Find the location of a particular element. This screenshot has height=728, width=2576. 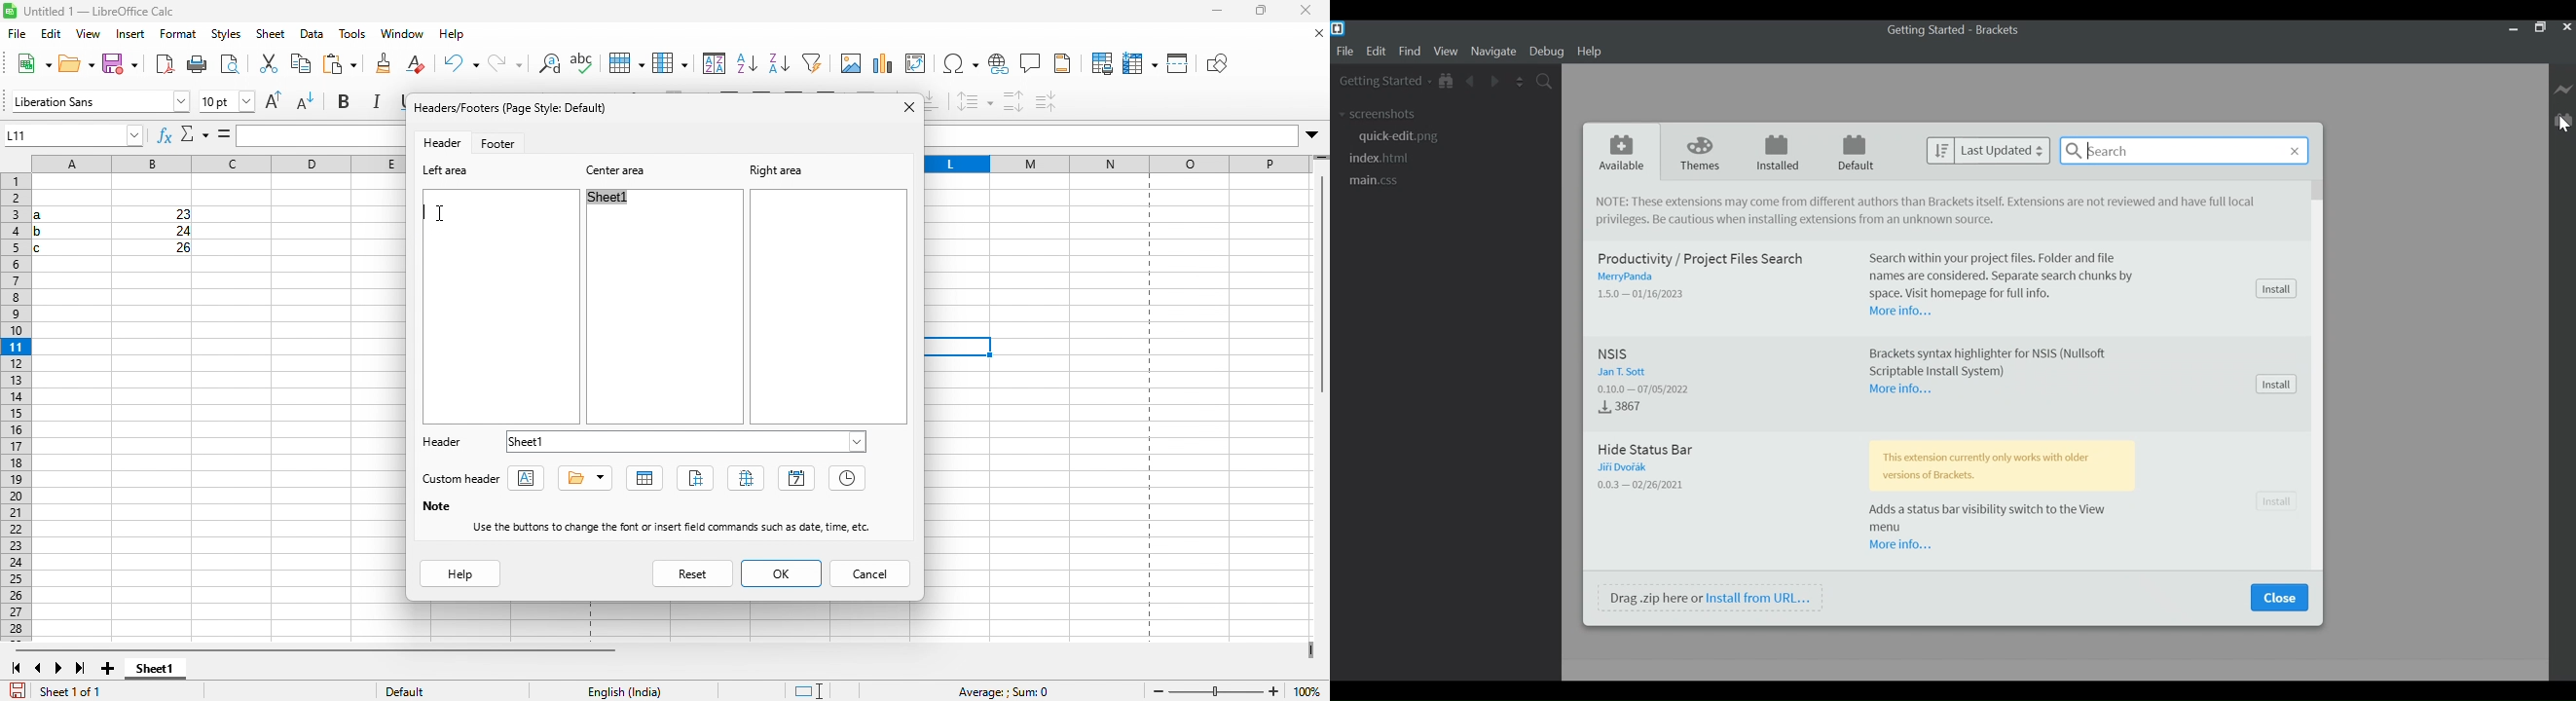

Version - Date Released is located at coordinates (1643, 485).